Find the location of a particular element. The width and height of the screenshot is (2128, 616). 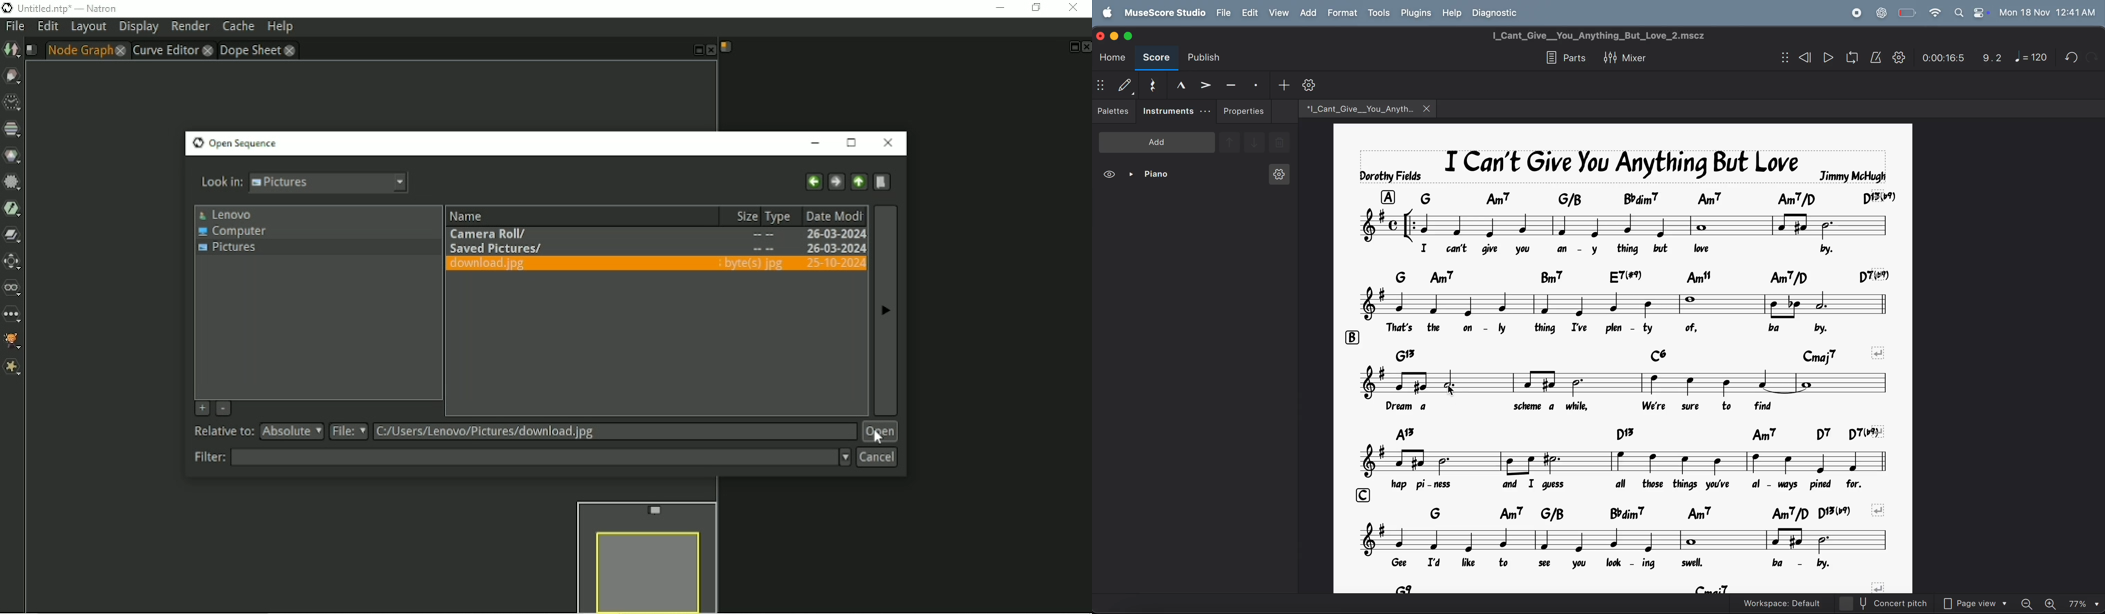

show/hide is located at coordinates (1782, 57).